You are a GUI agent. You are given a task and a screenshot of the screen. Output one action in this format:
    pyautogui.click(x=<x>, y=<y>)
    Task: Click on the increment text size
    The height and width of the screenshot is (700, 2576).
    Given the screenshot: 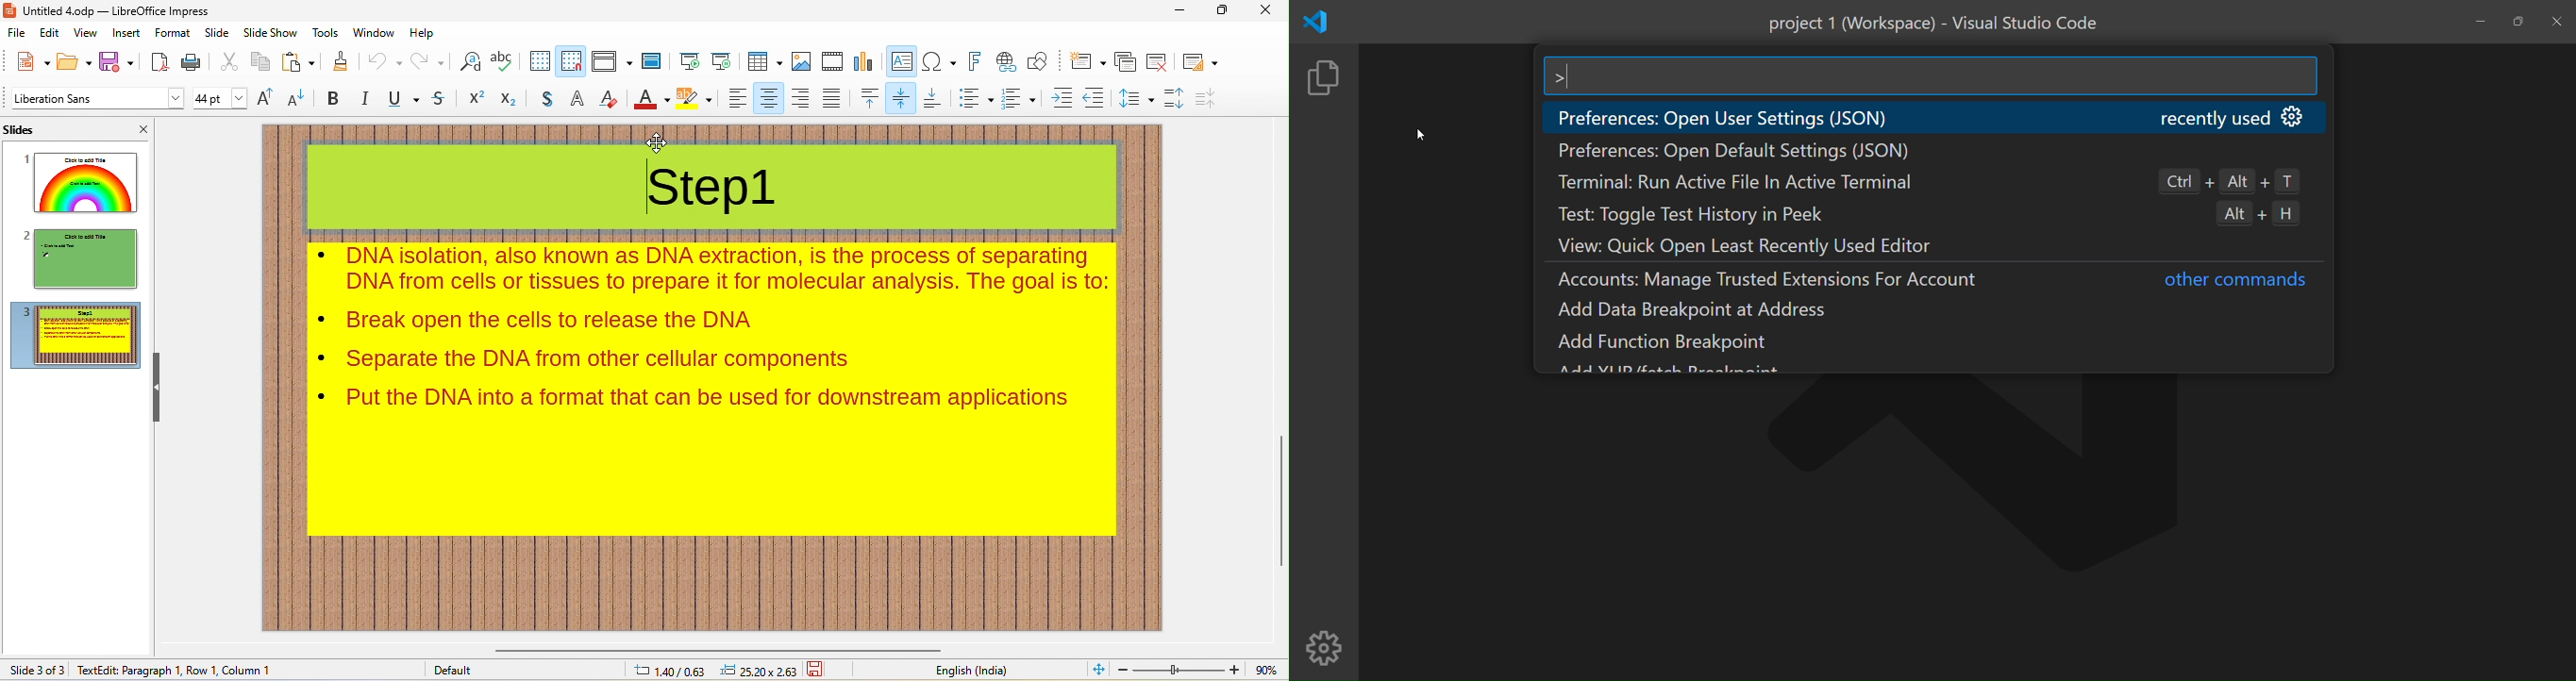 What is the action you would take?
    pyautogui.click(x=266, y=97)
    